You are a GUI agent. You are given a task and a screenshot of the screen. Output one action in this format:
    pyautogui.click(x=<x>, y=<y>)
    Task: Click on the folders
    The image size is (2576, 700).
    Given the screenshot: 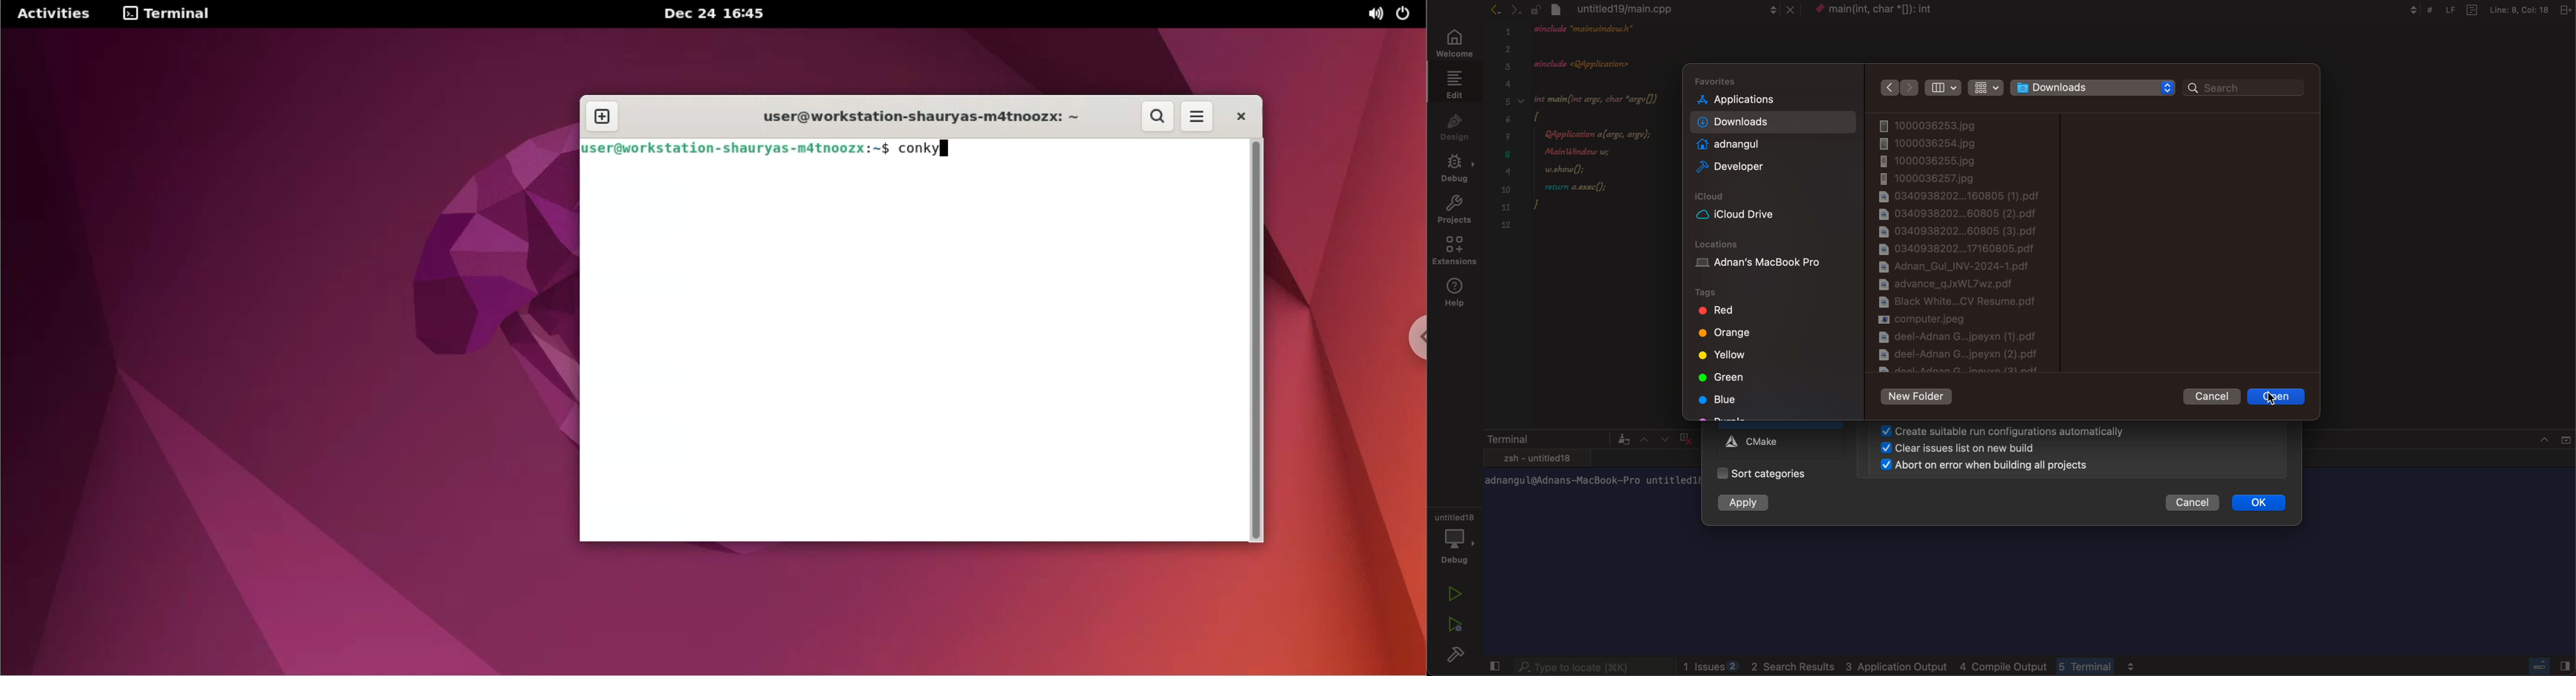 What is the action you would take?
    pyautogui.click(x=1775, y=126)
    